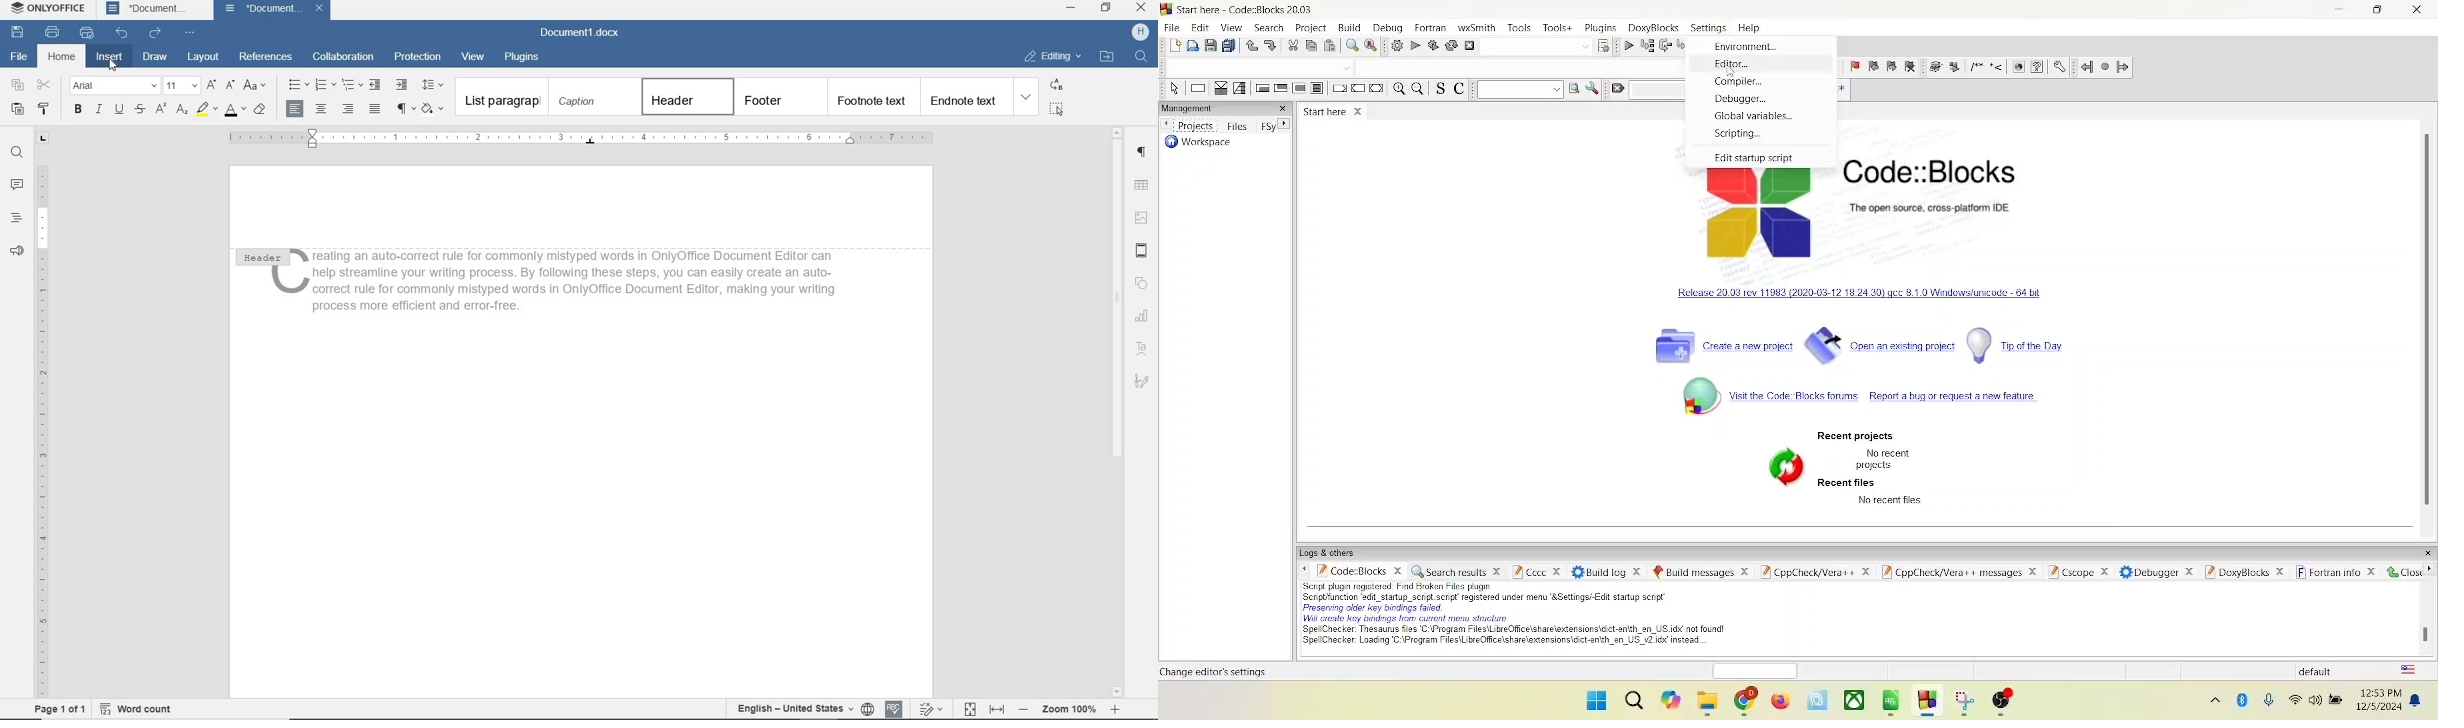  I want to click on LAYOUT, so click(203, 57).